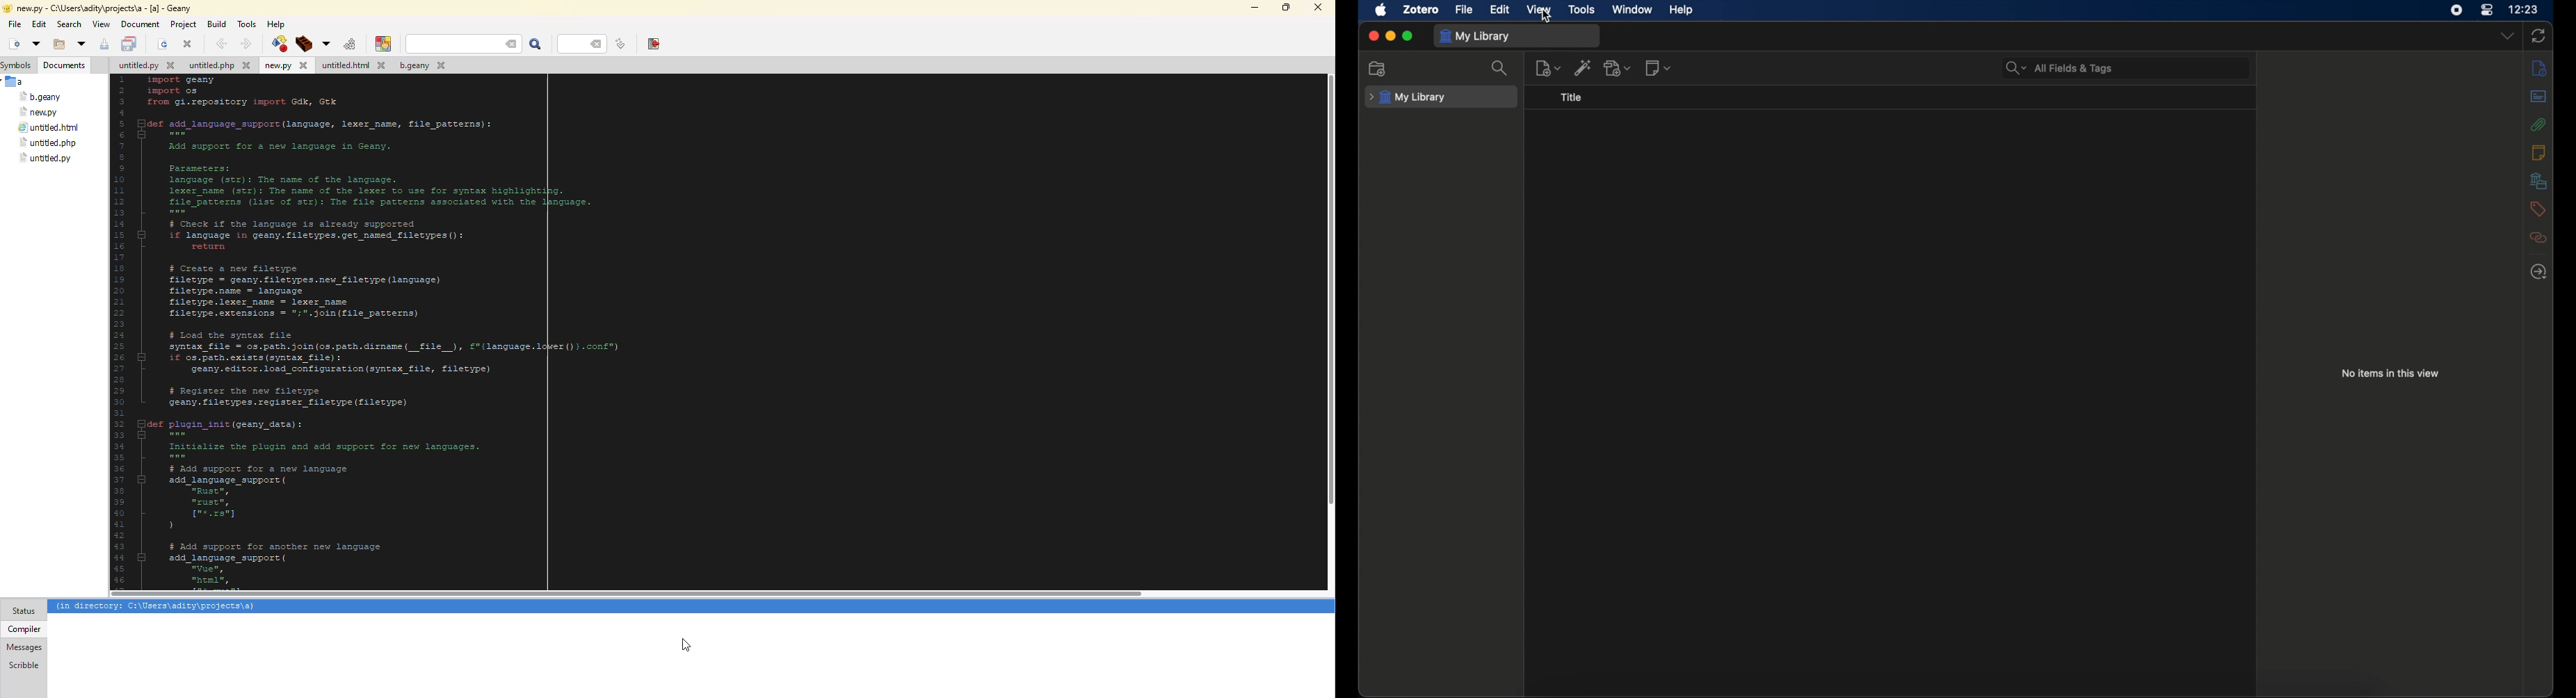 This screenshot has width=2576, height=700. I want to click on help, so click(1682, 10).